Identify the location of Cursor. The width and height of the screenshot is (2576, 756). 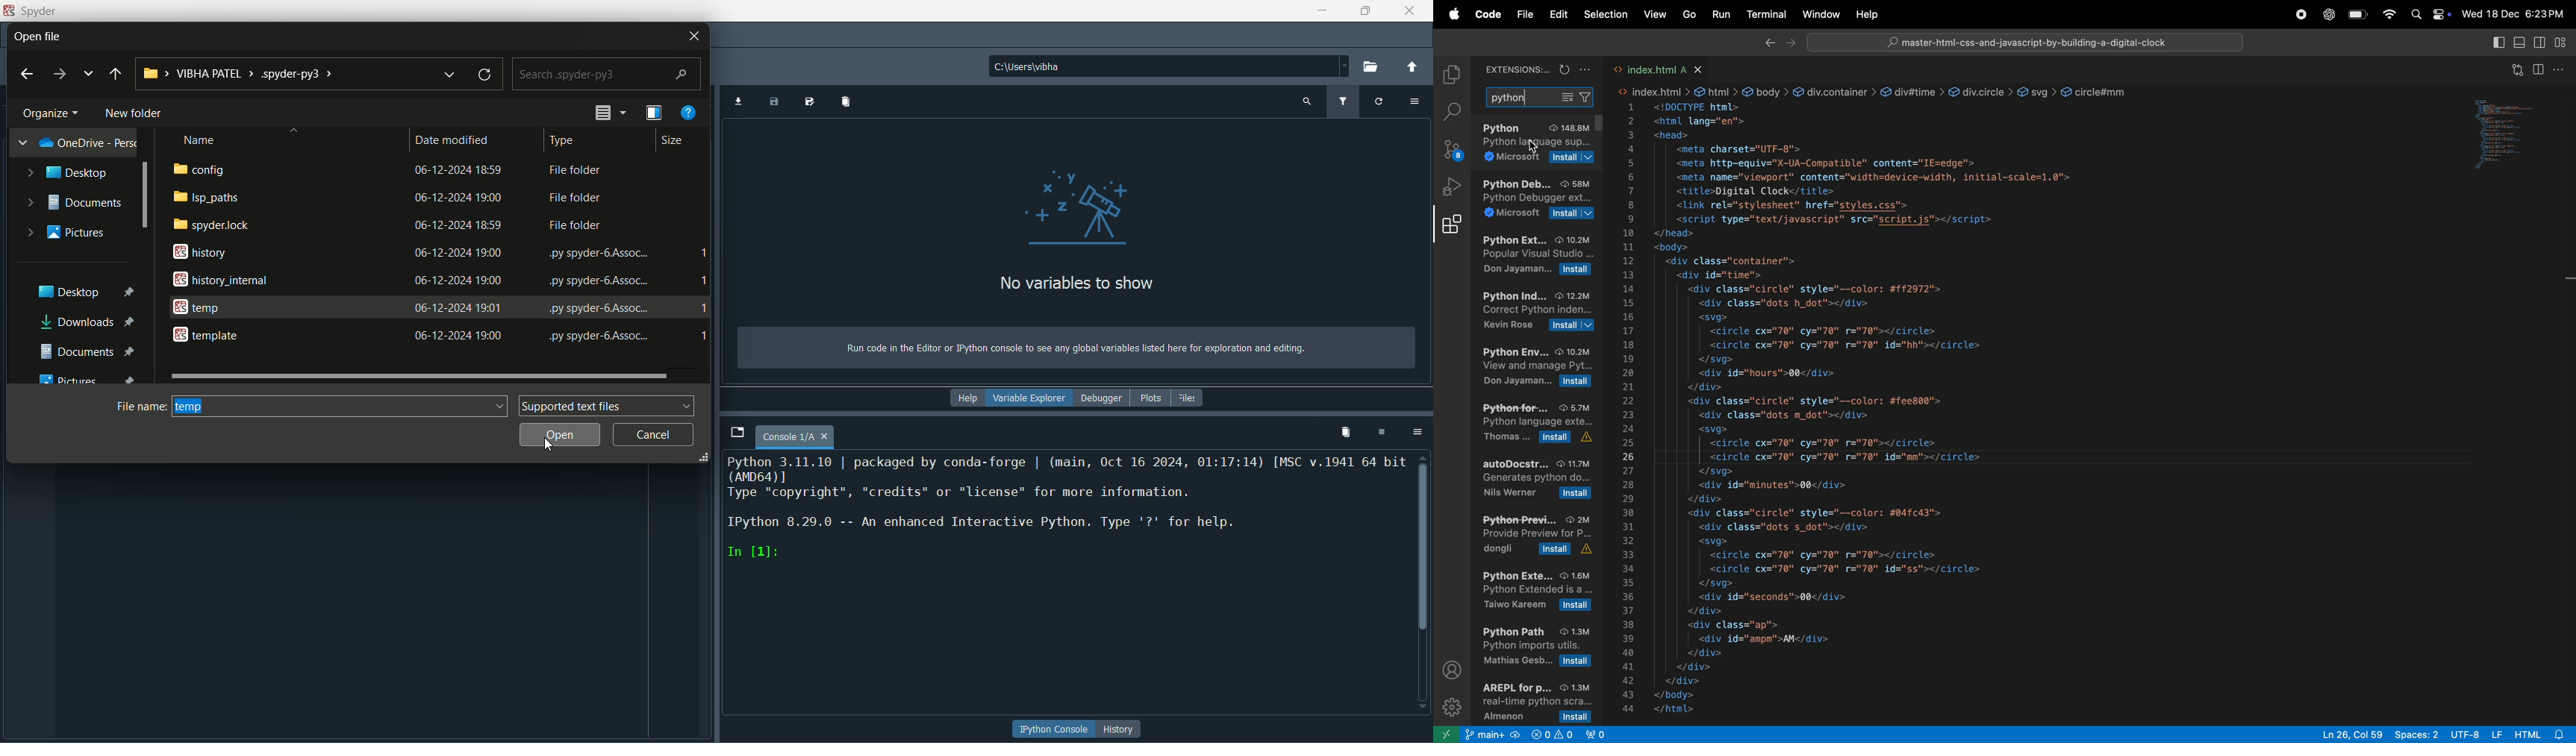
(548, 445).